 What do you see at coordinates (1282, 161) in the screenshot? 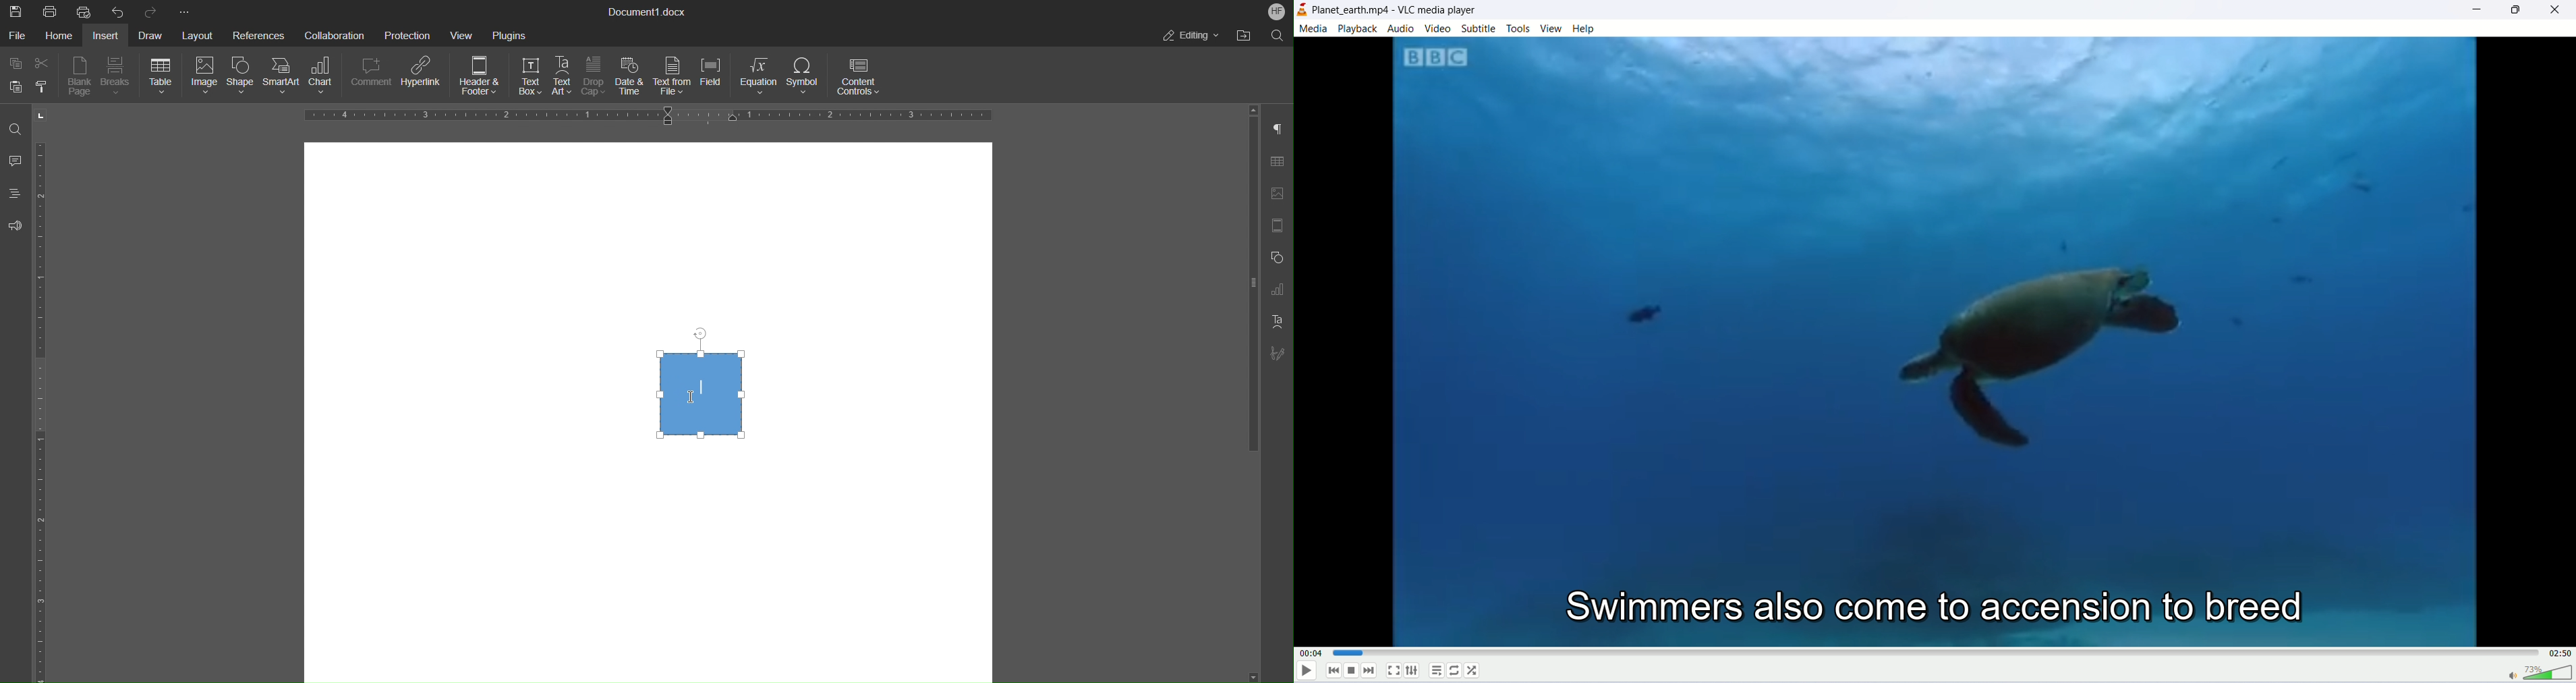
I see `Tables` at bounding box center [1282, 161].